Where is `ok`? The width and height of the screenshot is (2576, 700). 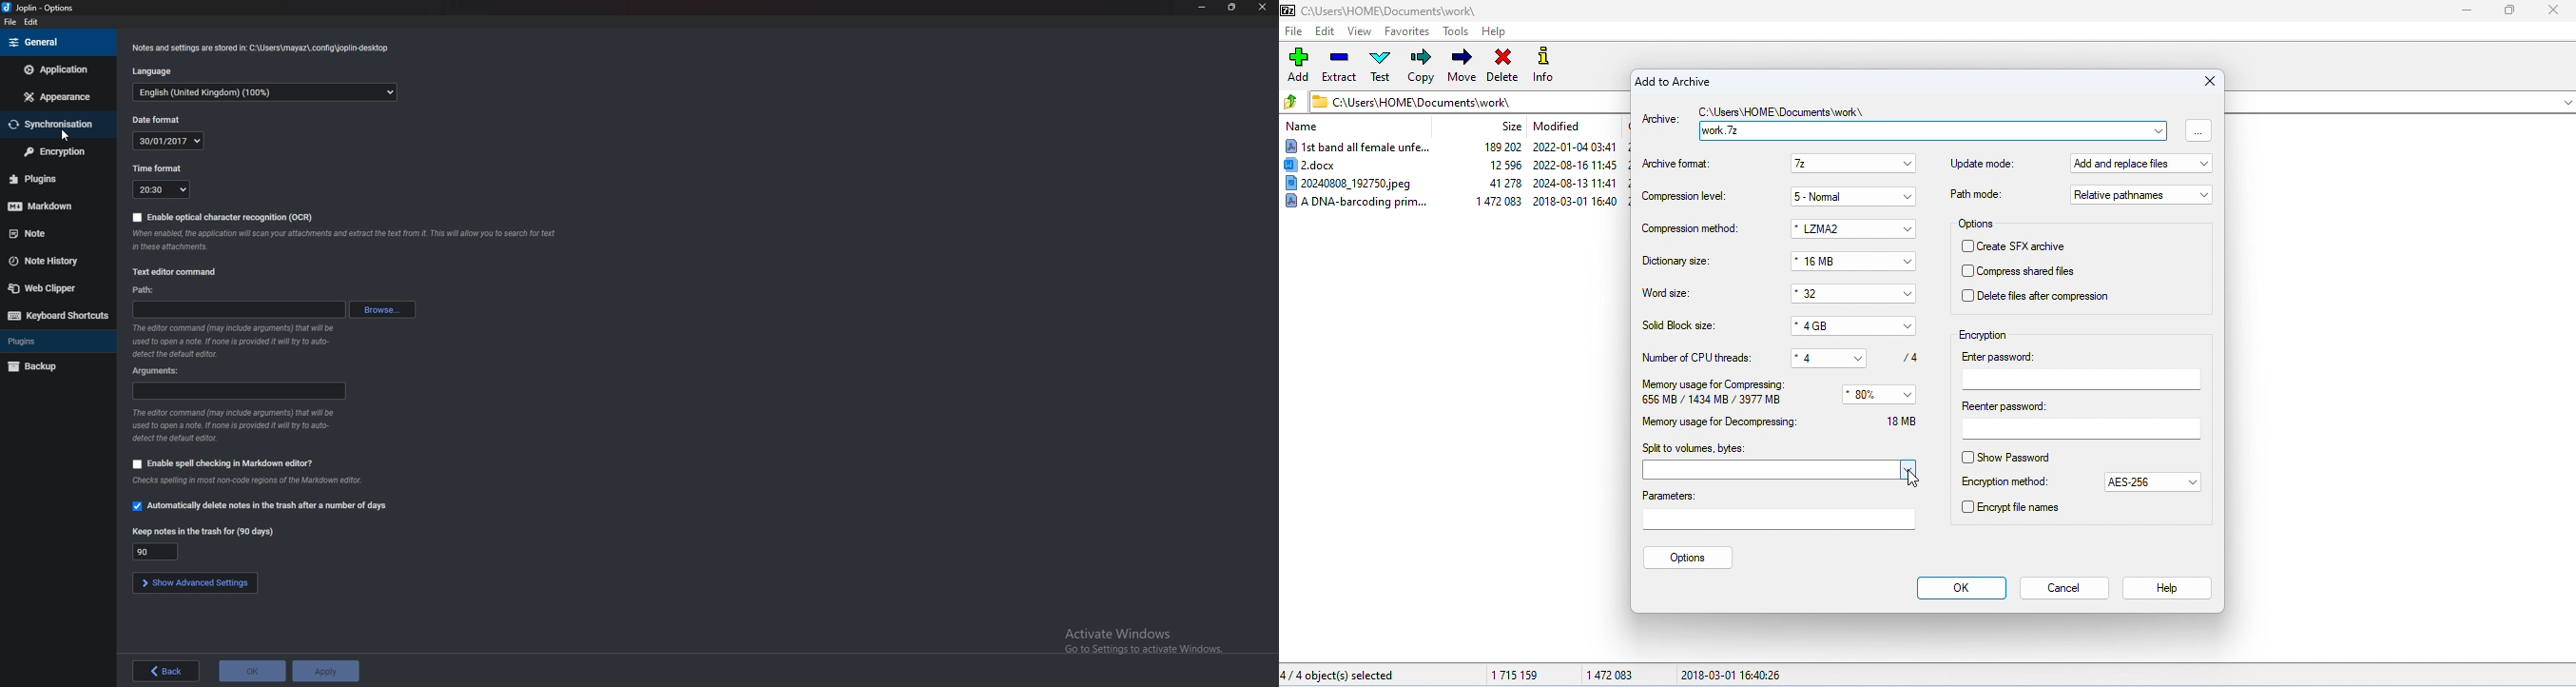 ok is located at coordinates (253, 668).